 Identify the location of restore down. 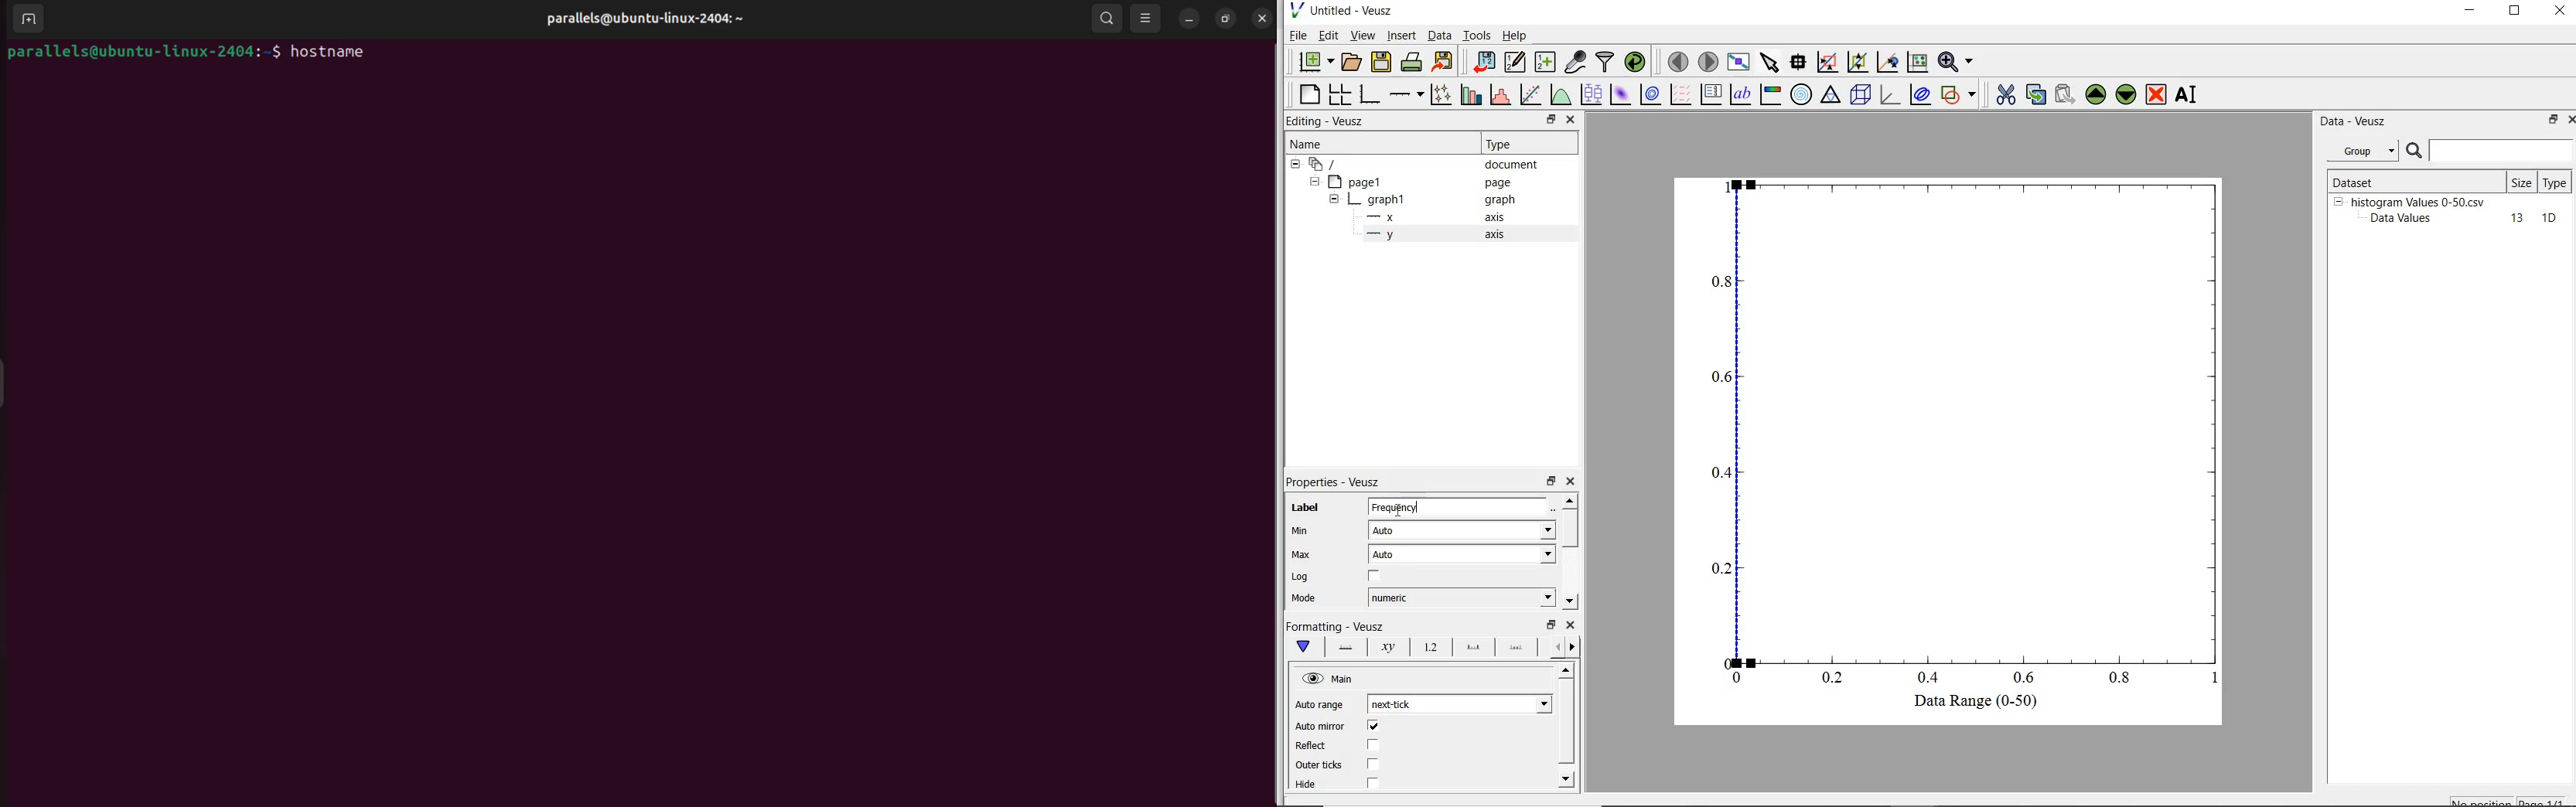
(1551, 482).